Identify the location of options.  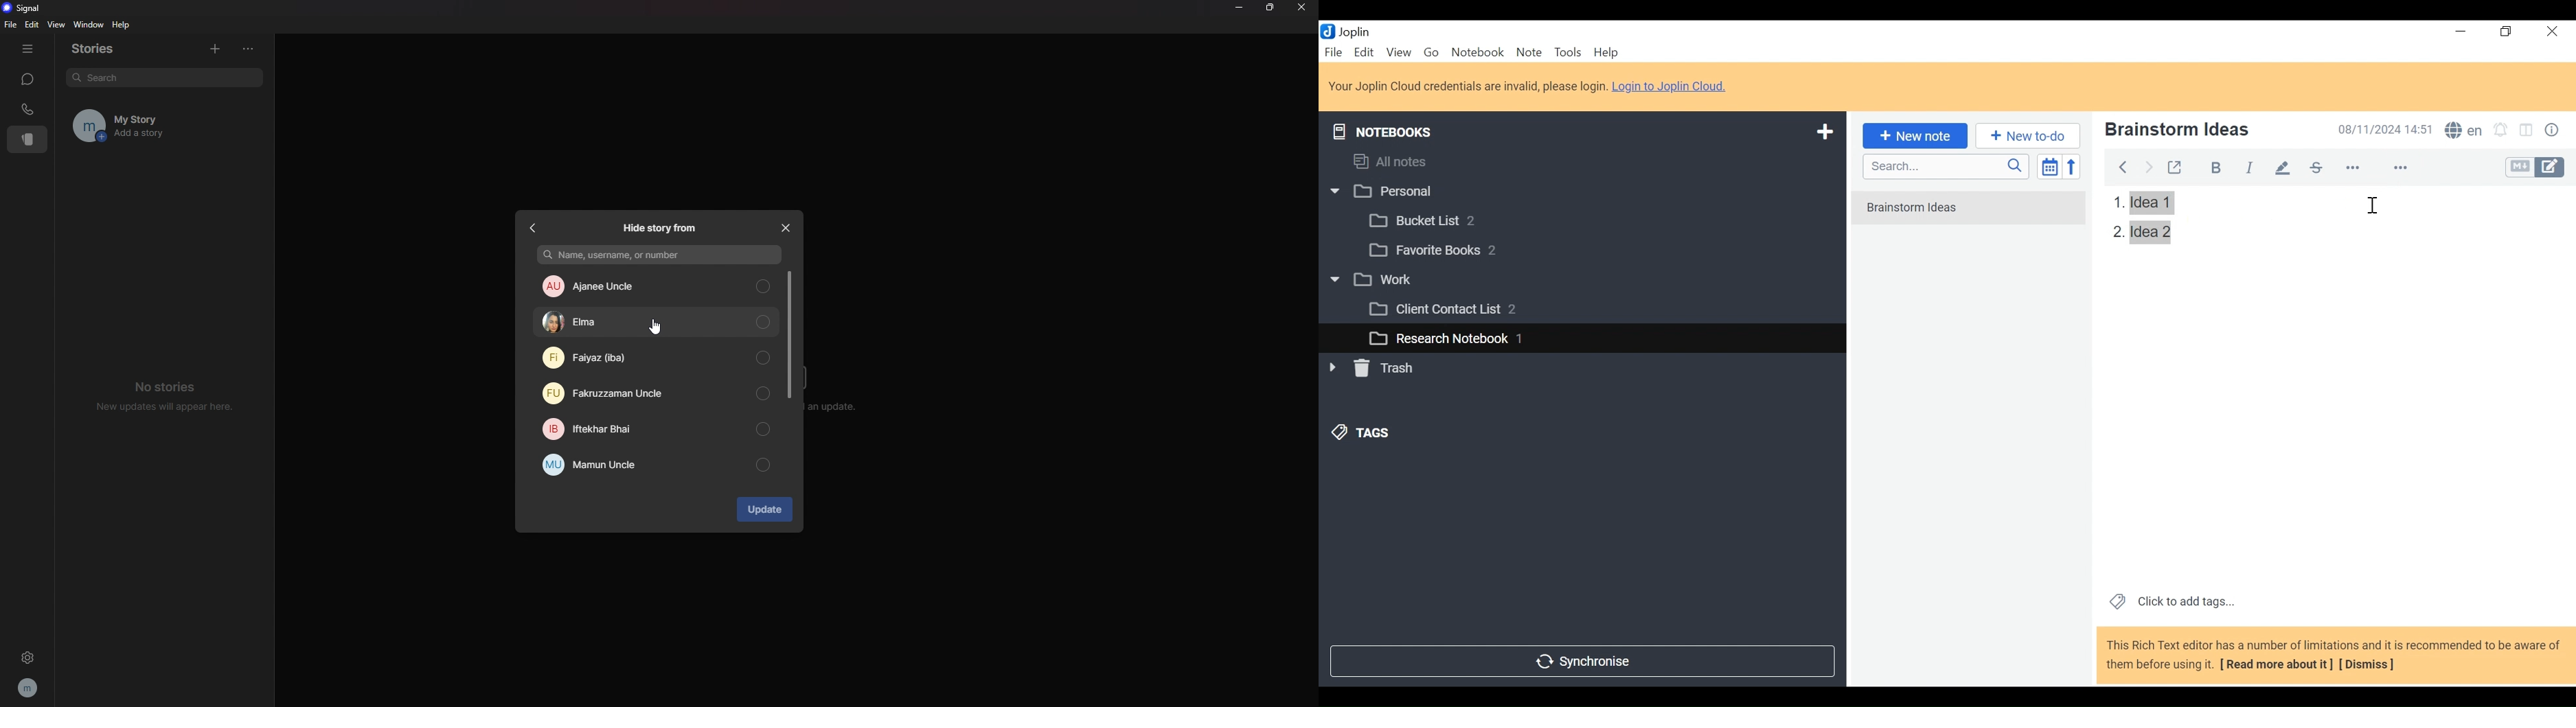
(252, 49).